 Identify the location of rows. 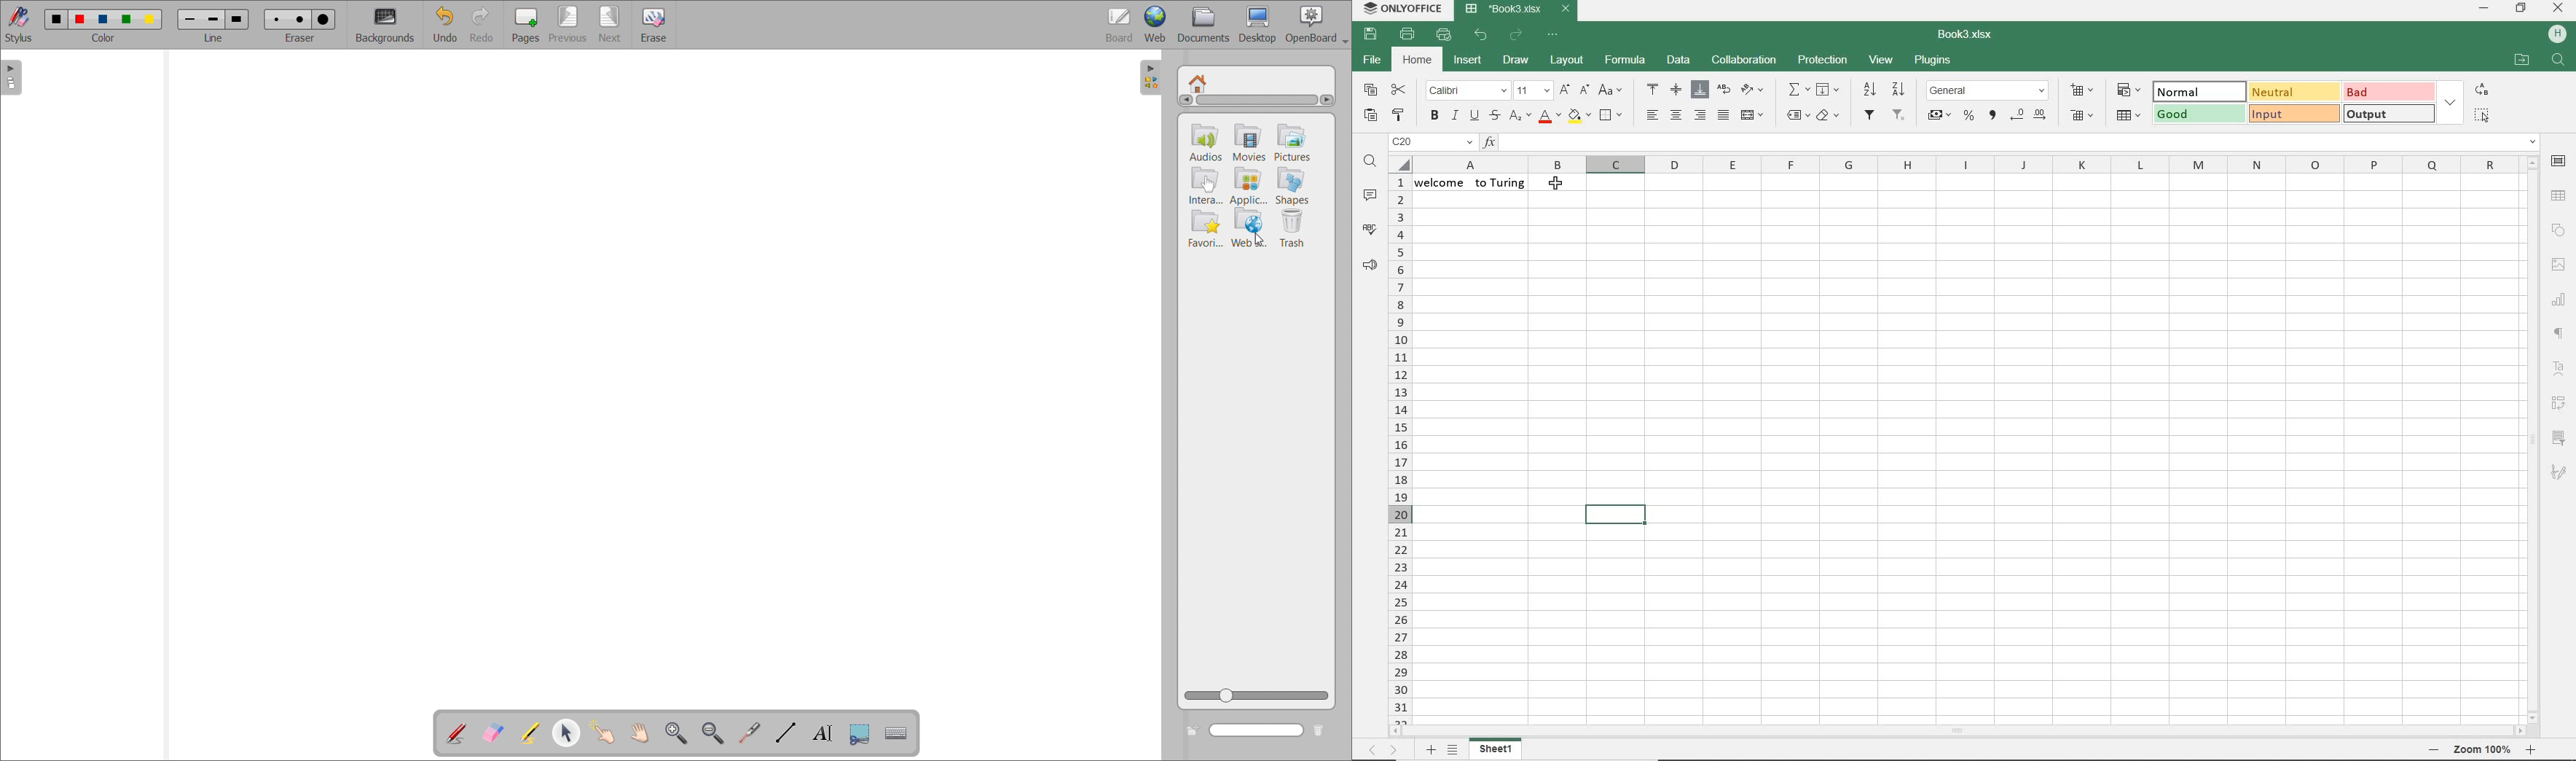
(1401, 448).